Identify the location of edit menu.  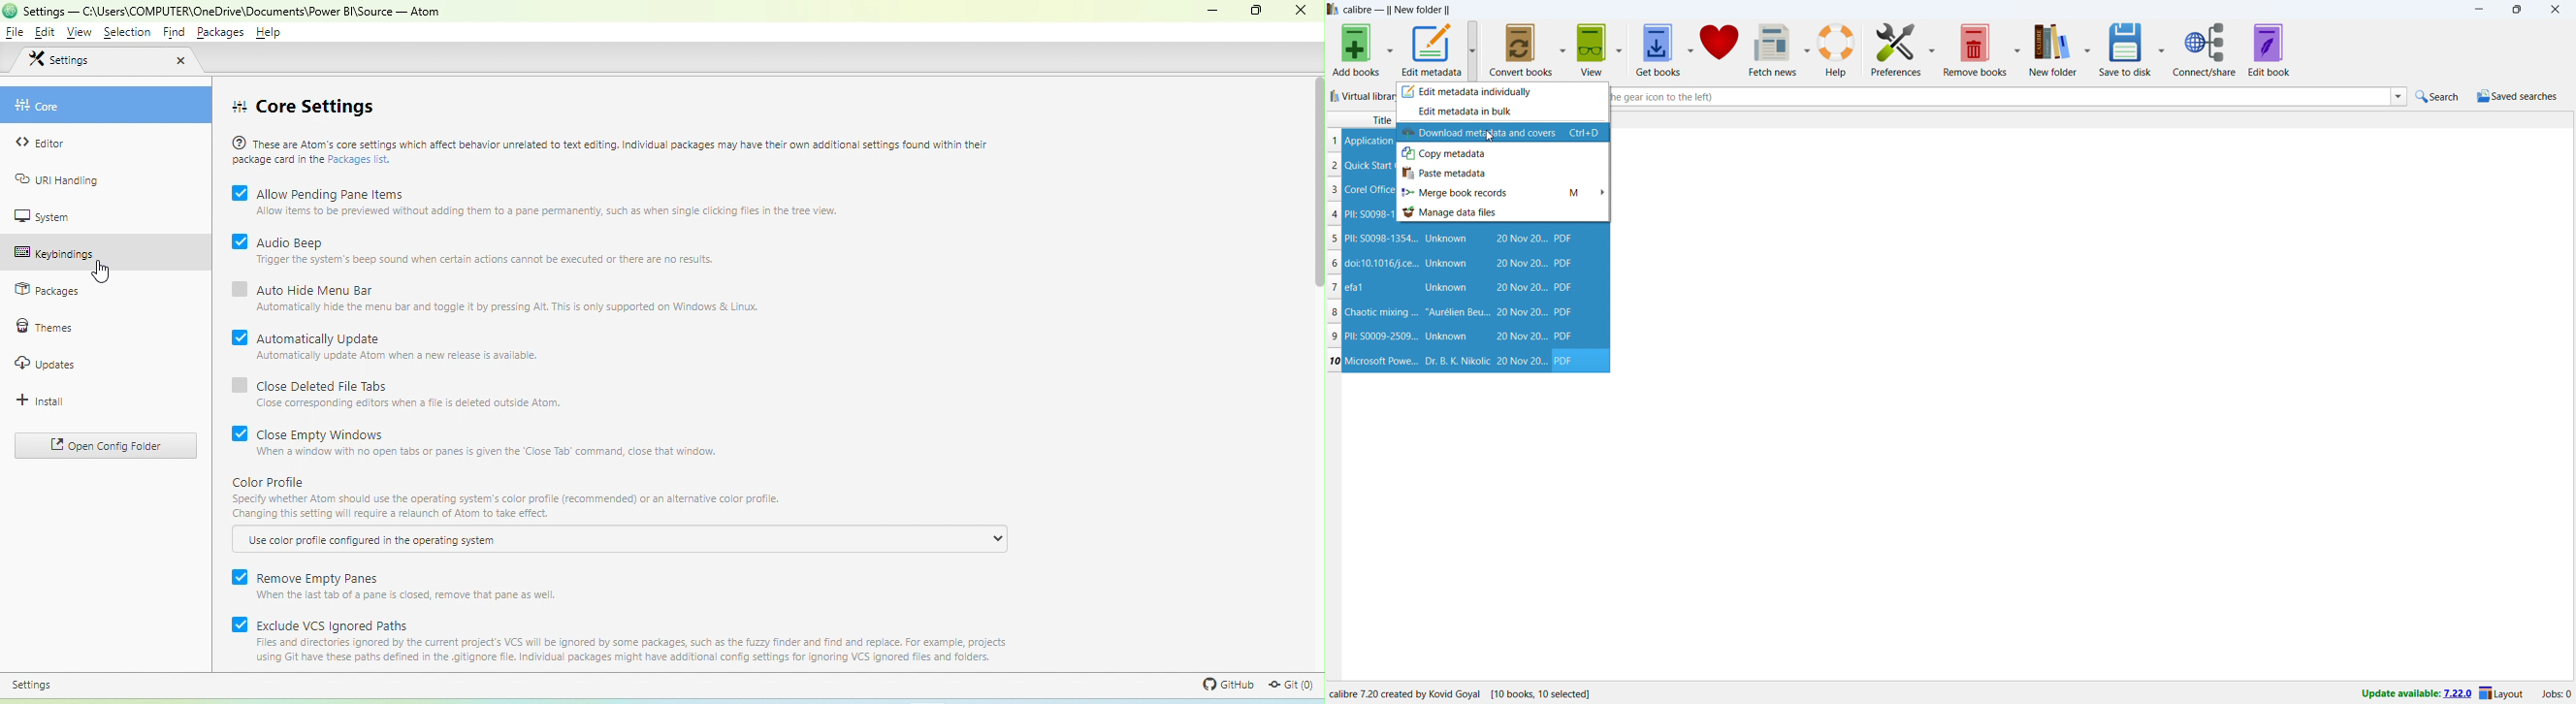
(45, 32).